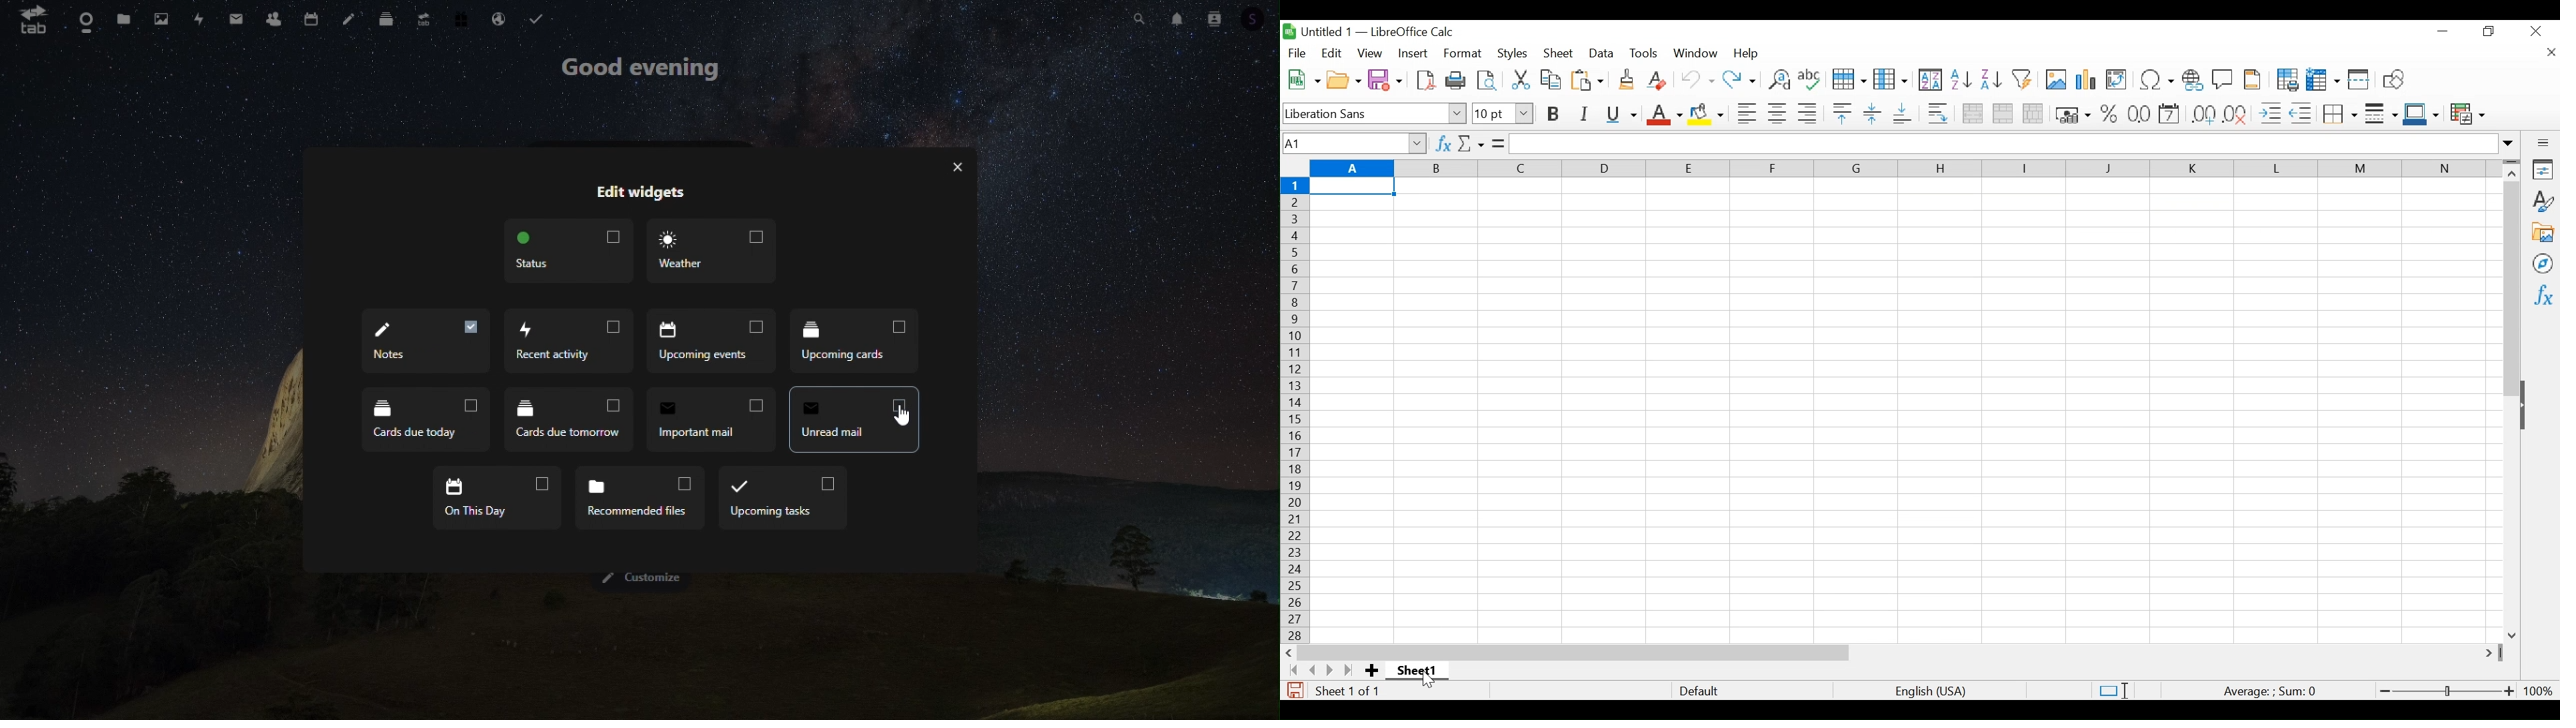 The width and height of the screenshot is (2576, 728). Describe the element at coordinates (1426, 79) in the screenshot. I see `Save as PDF` at that location.